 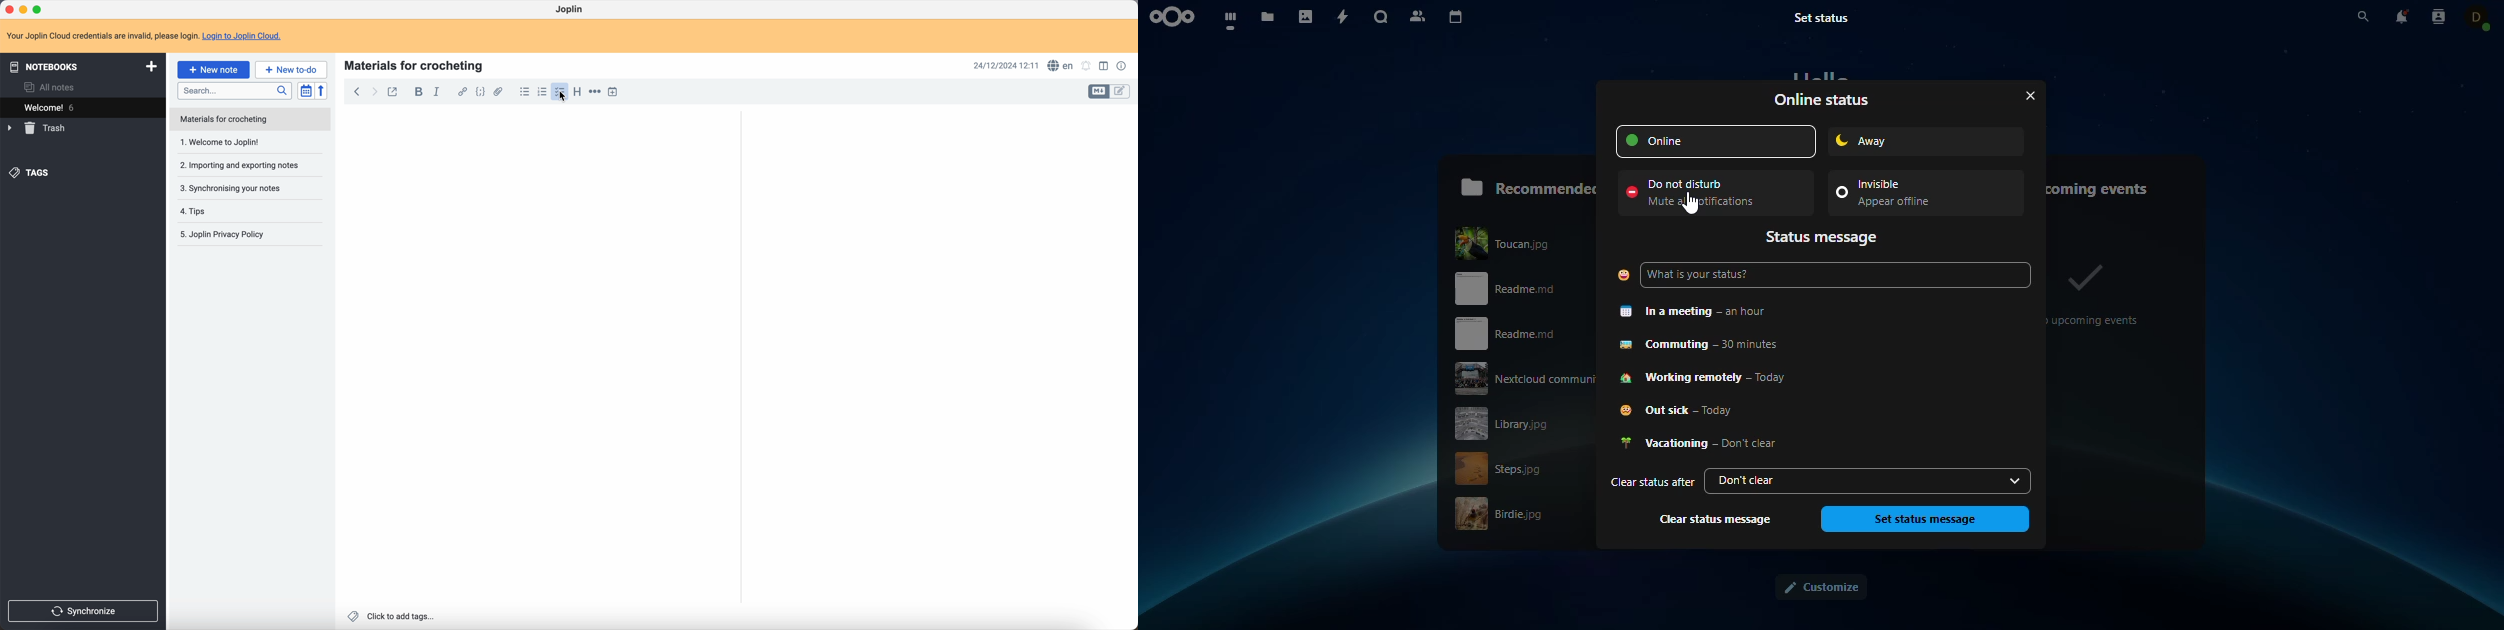 What do you see at coordinates (52, 87) in the screenshot?
I see `all notes` at bounding box center [52, 87].